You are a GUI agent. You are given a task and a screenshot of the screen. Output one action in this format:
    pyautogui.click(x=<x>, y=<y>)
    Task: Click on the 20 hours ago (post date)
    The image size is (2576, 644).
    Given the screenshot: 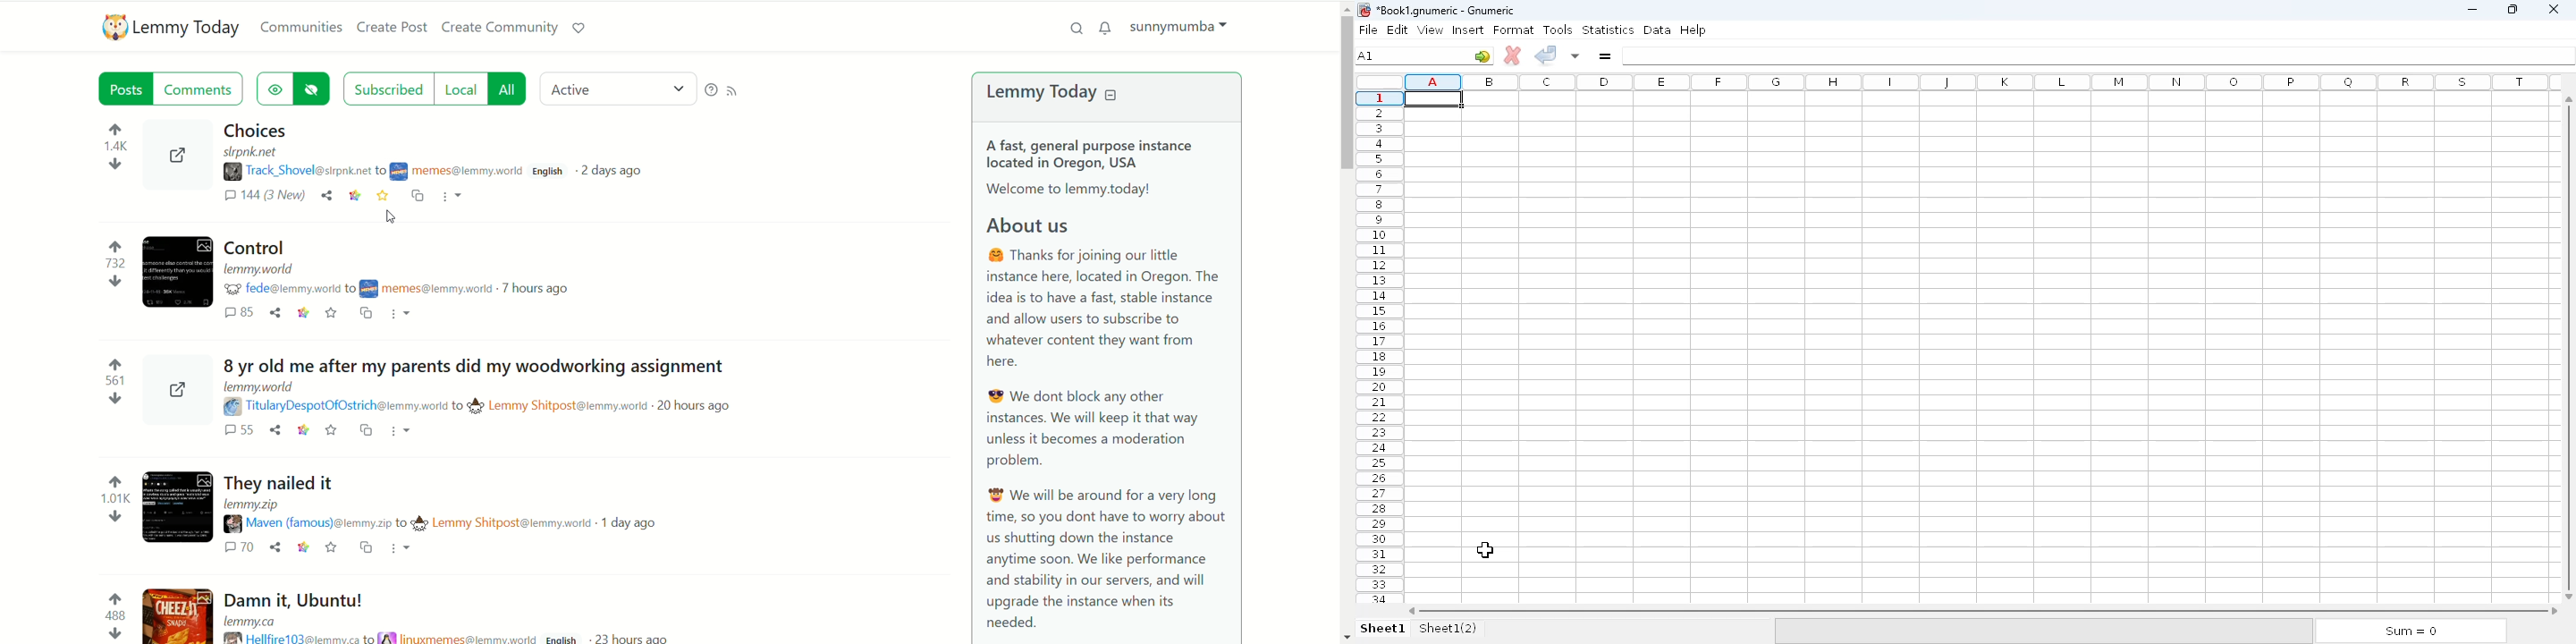 What is the action you would take?
    pyautogui.click(x=697, y=410)
    